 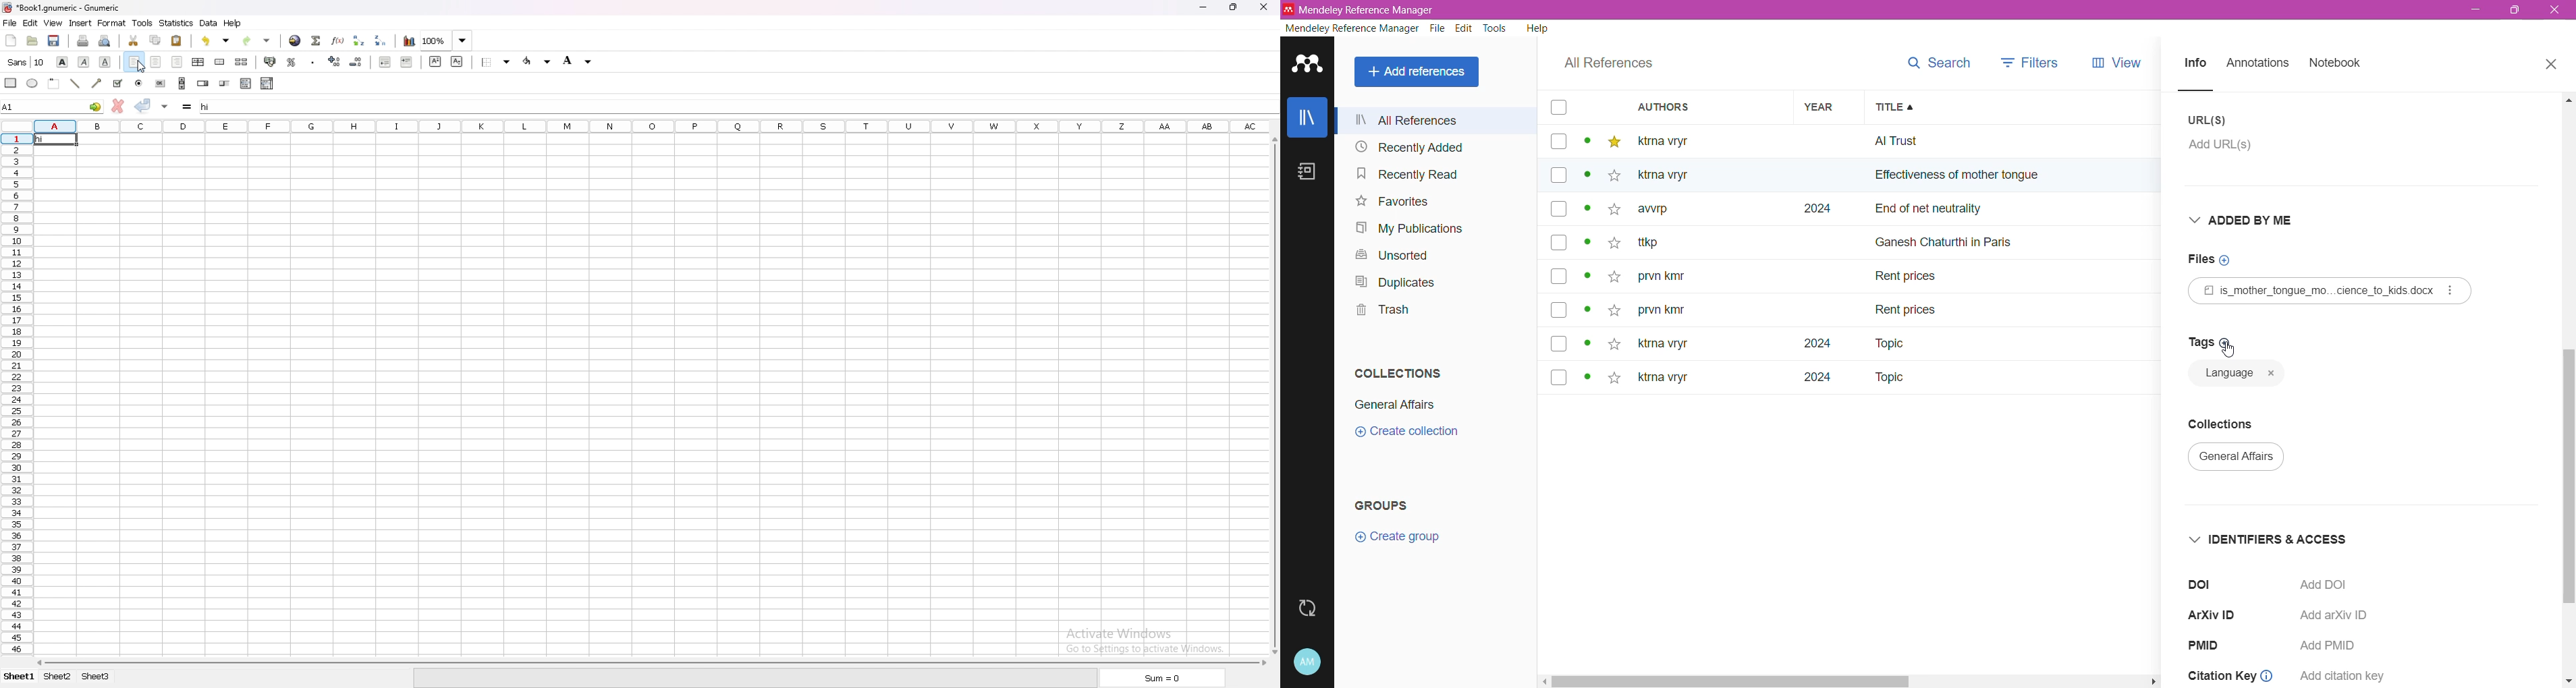 I want to click on box, so click(x=1559, y=210).